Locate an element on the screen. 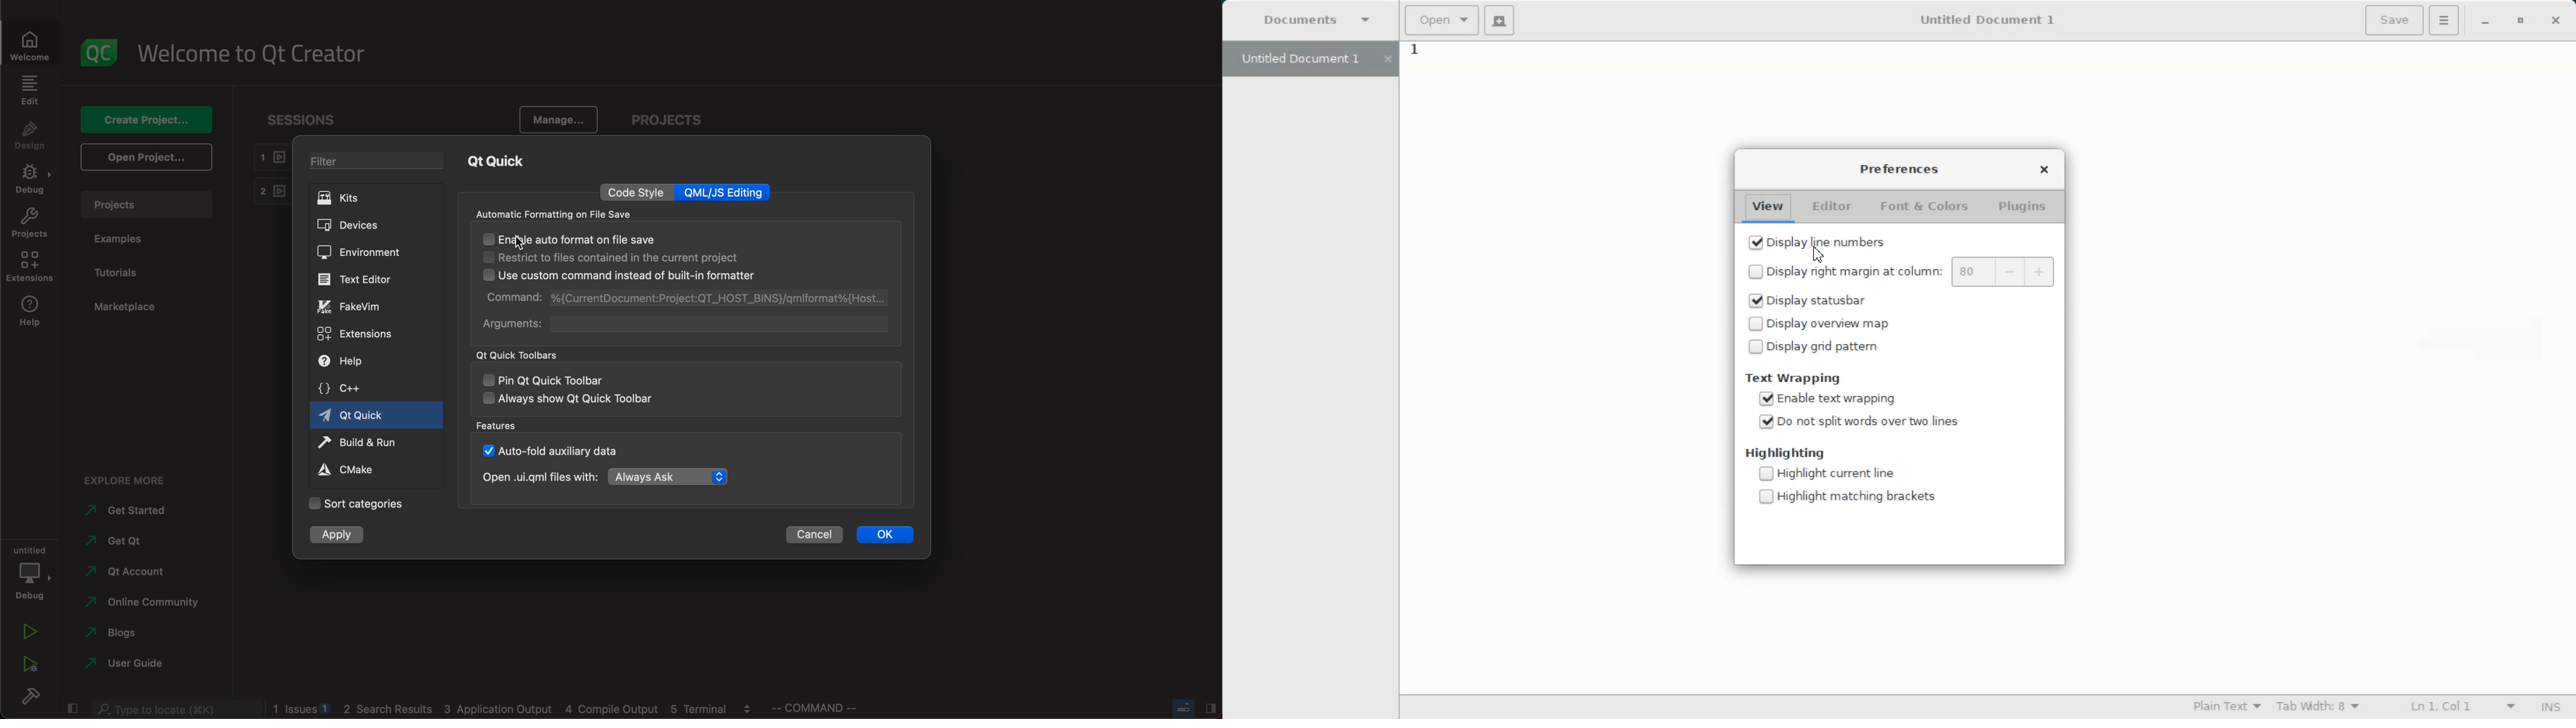 This screenshot has width=2576, height=728. use custom command is located at coordinates (616, 277).